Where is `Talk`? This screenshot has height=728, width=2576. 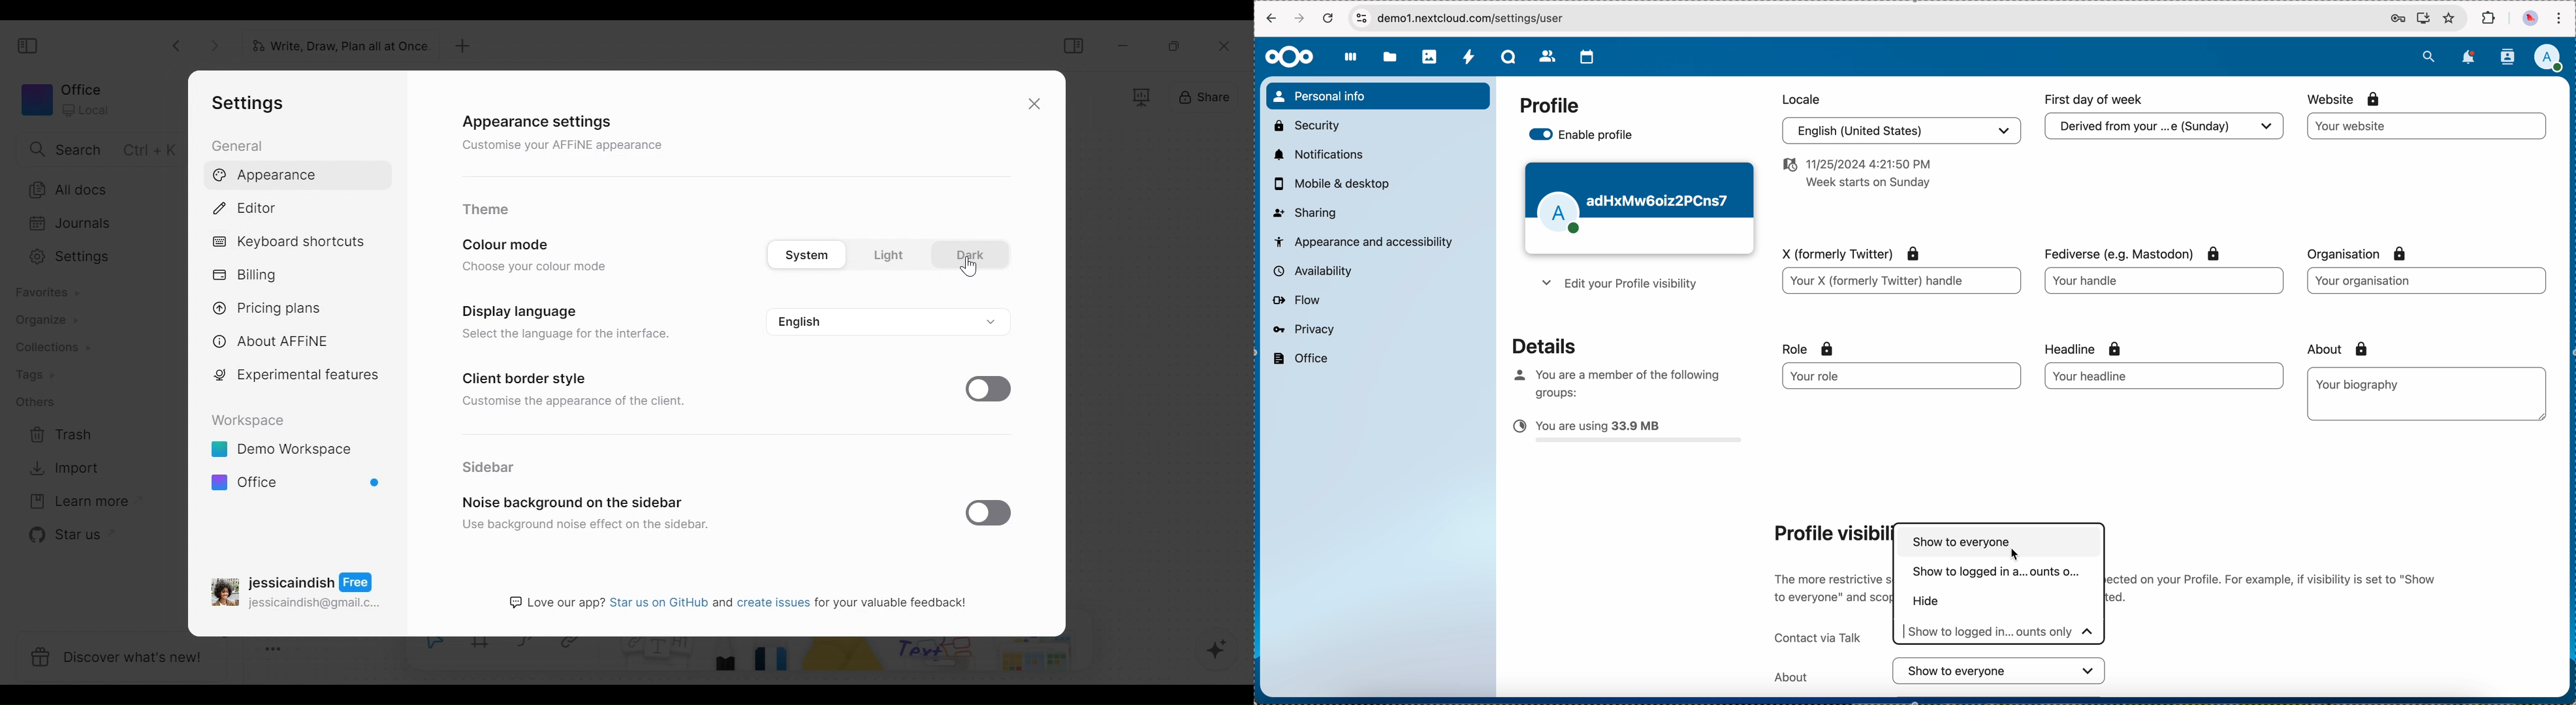
Talk is located at coordinates (1510, 58).